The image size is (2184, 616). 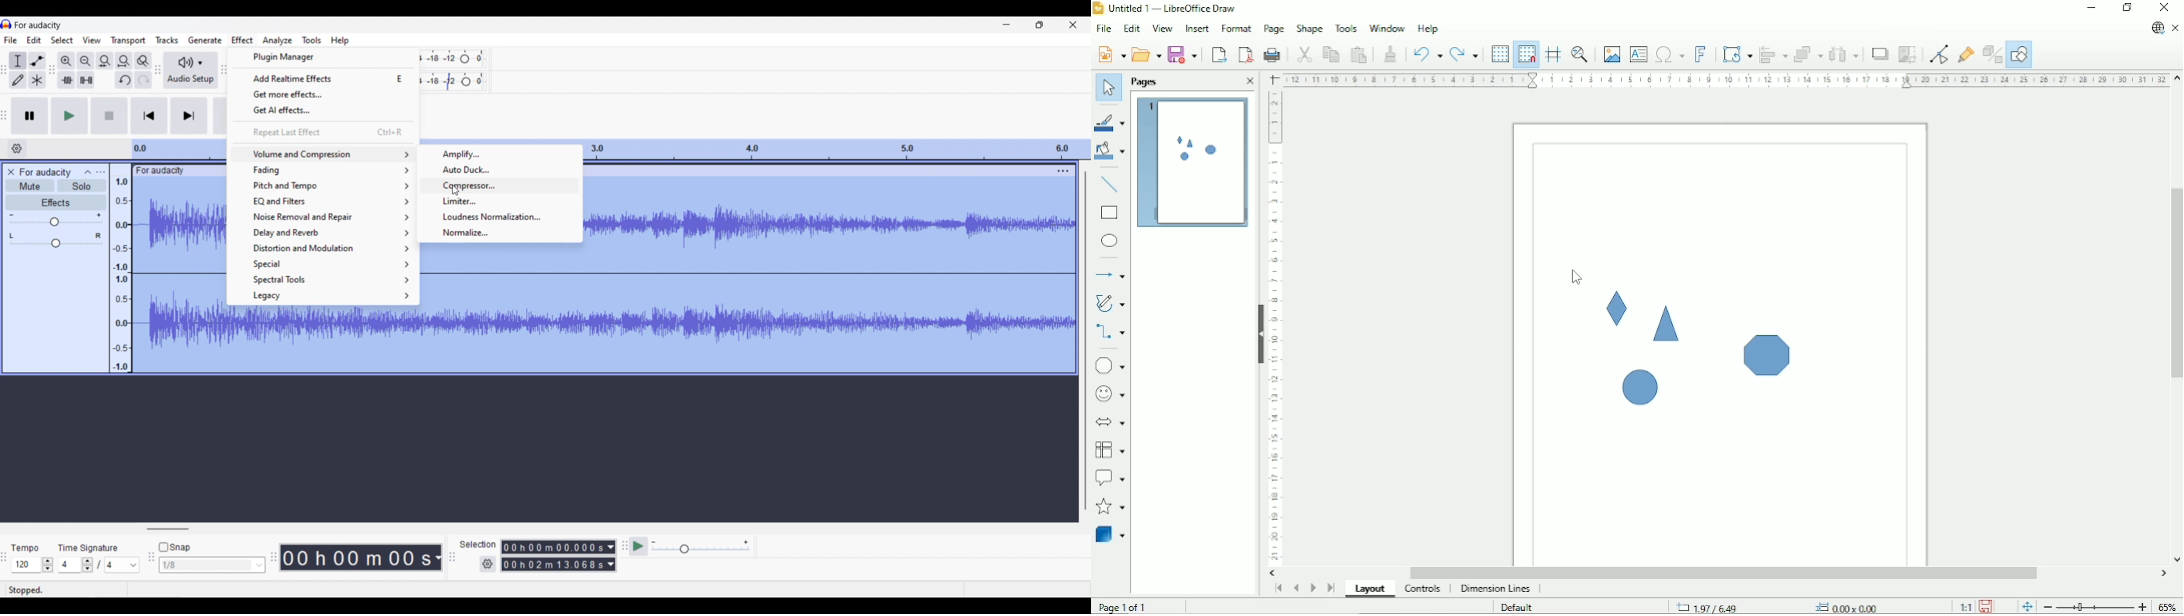 I want to click on Snap to grid, so click(x=1526, y=53).